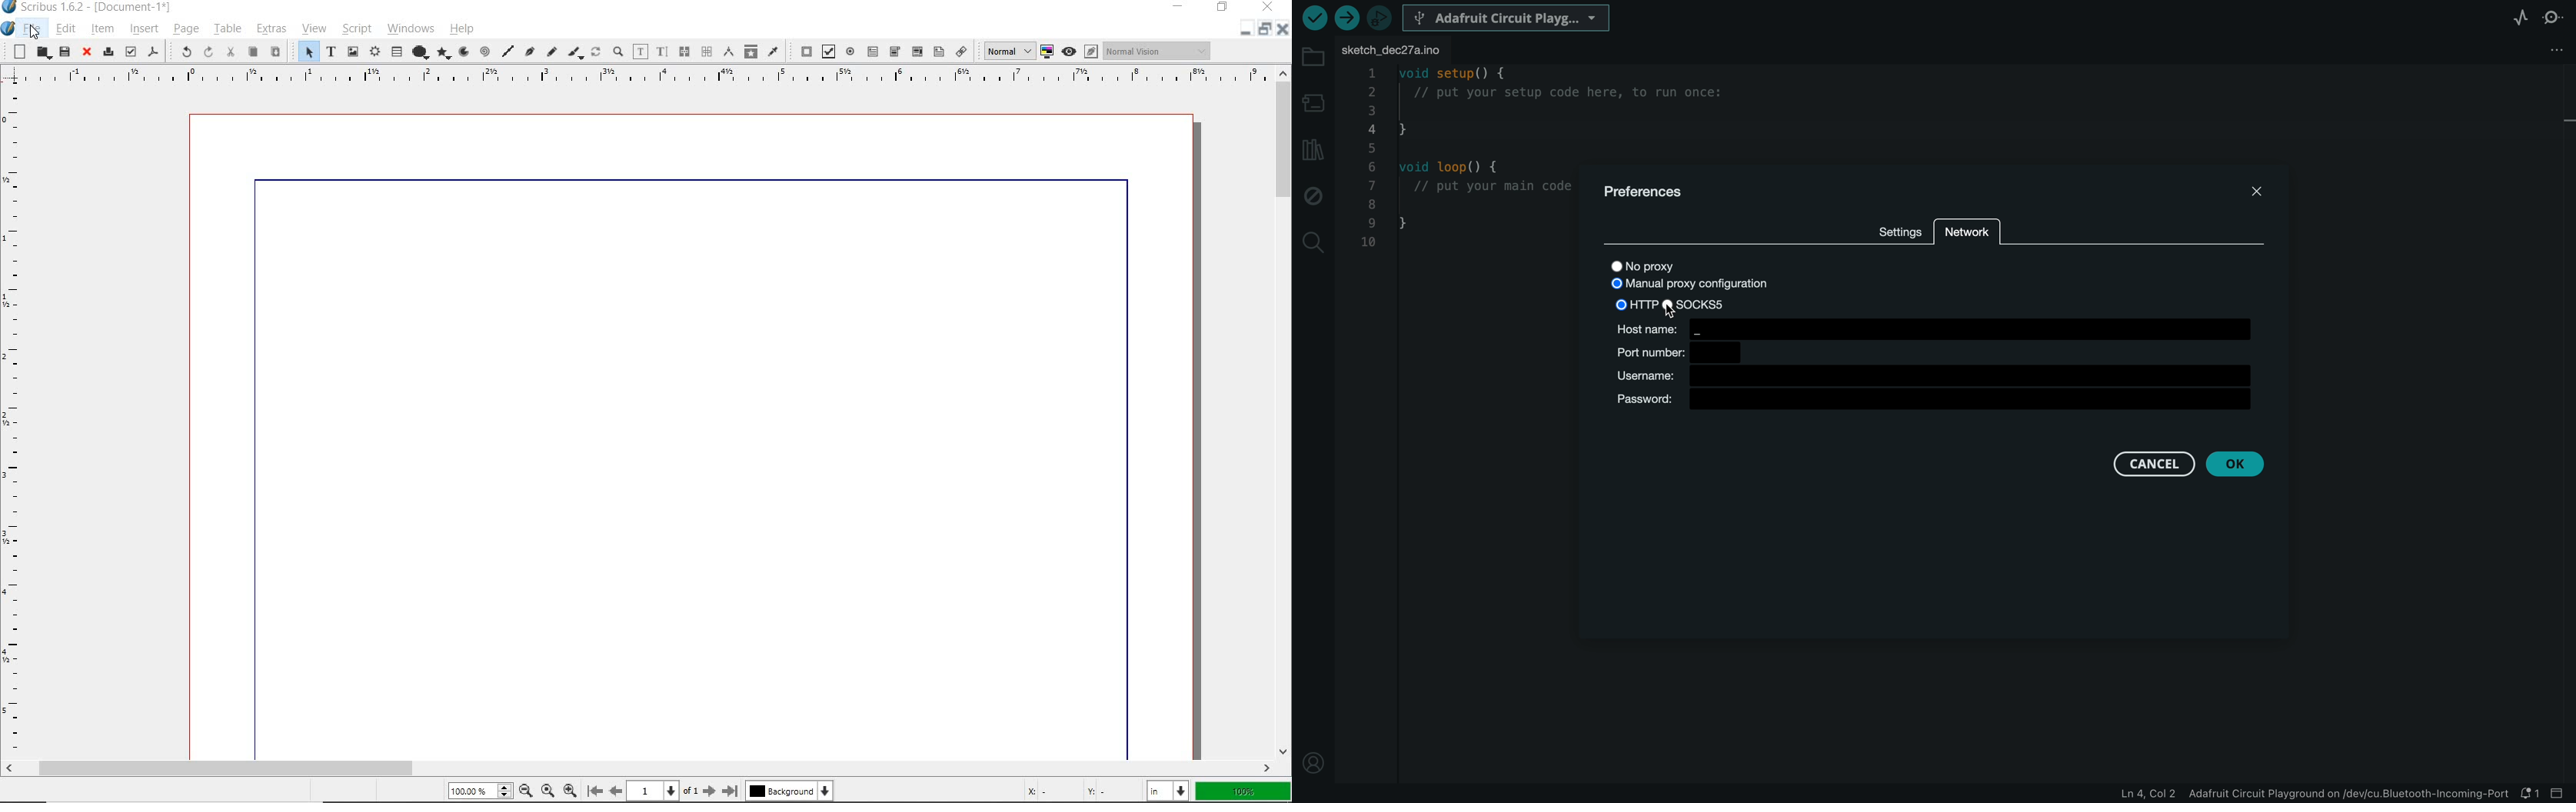  Describe the element at coordinates (850, 51) in the screenshot. I see `pdf radio button` at that location.